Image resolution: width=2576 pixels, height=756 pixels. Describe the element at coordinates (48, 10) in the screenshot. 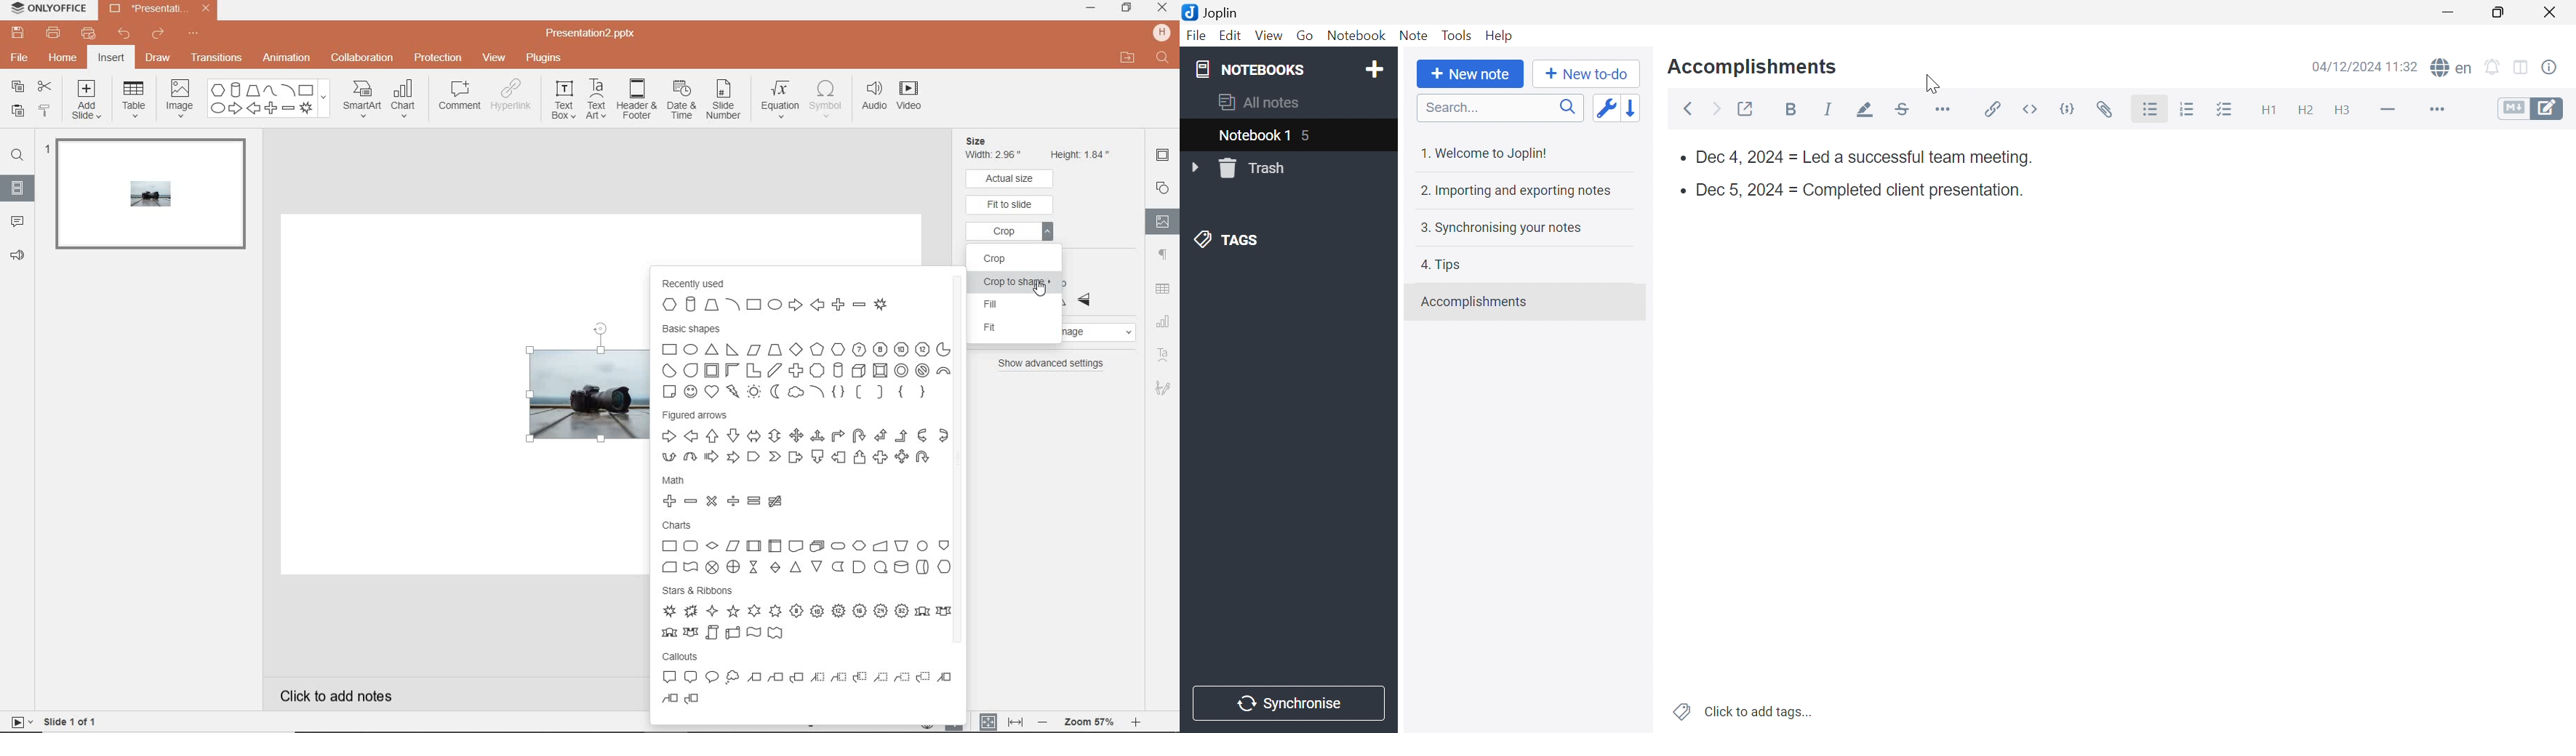

I see `ONLYOFFICE` at that location.